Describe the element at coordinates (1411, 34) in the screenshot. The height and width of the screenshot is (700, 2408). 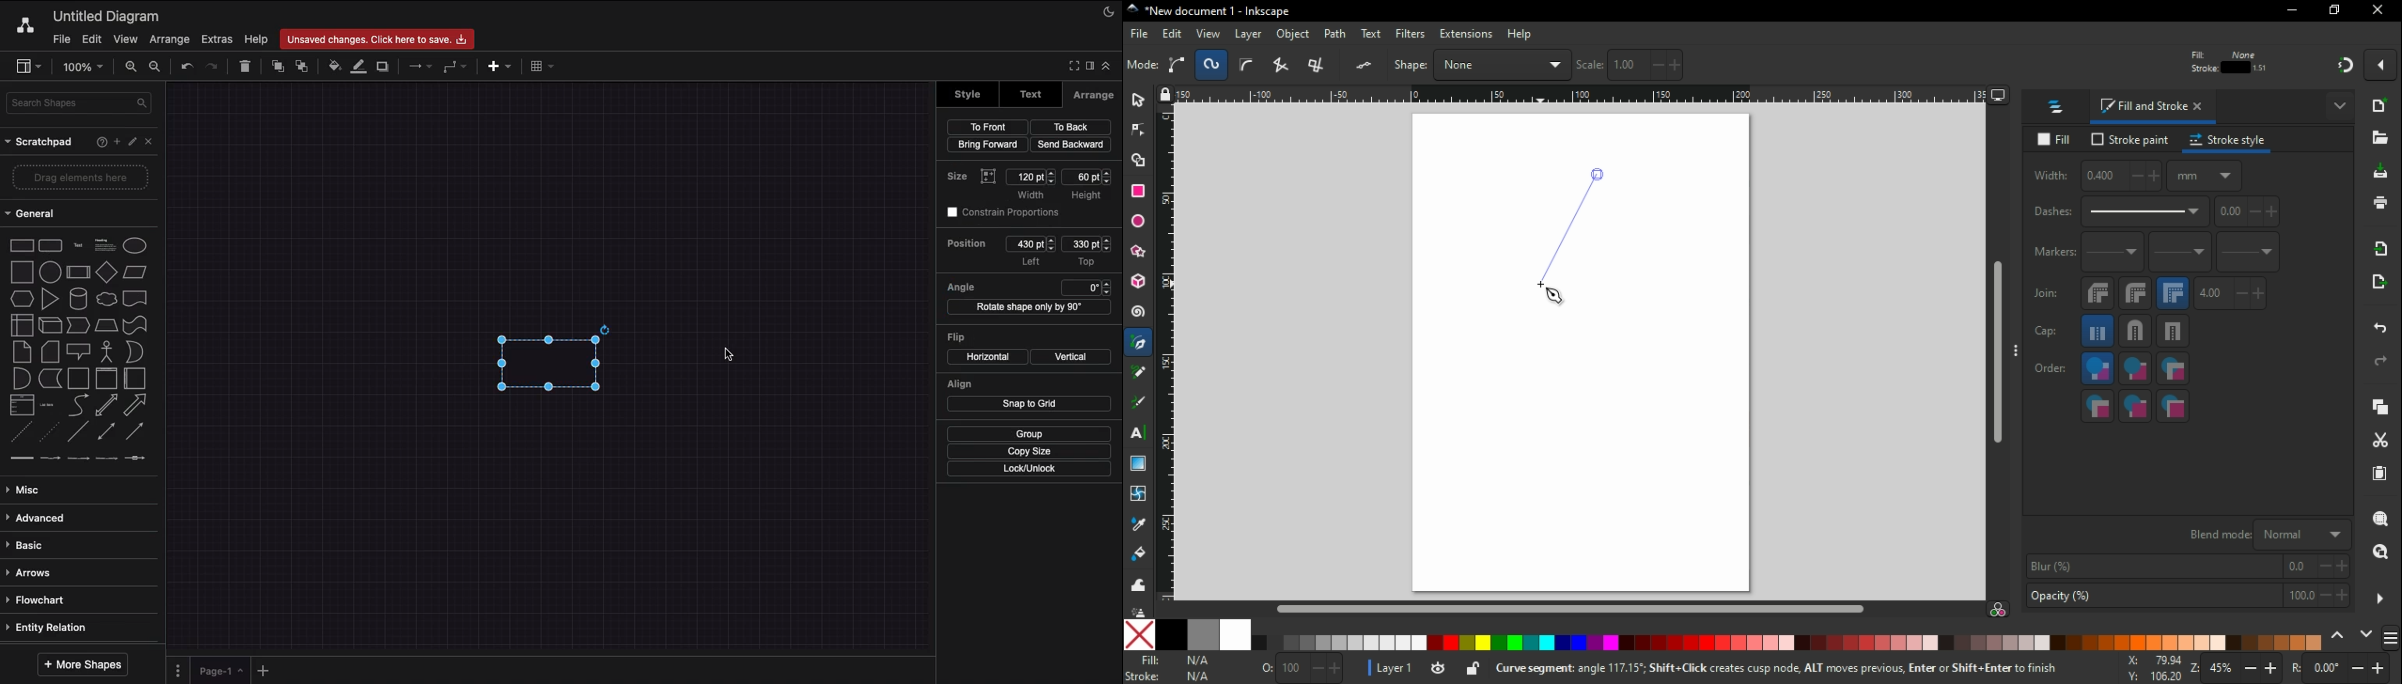
I see `filters` at that location.